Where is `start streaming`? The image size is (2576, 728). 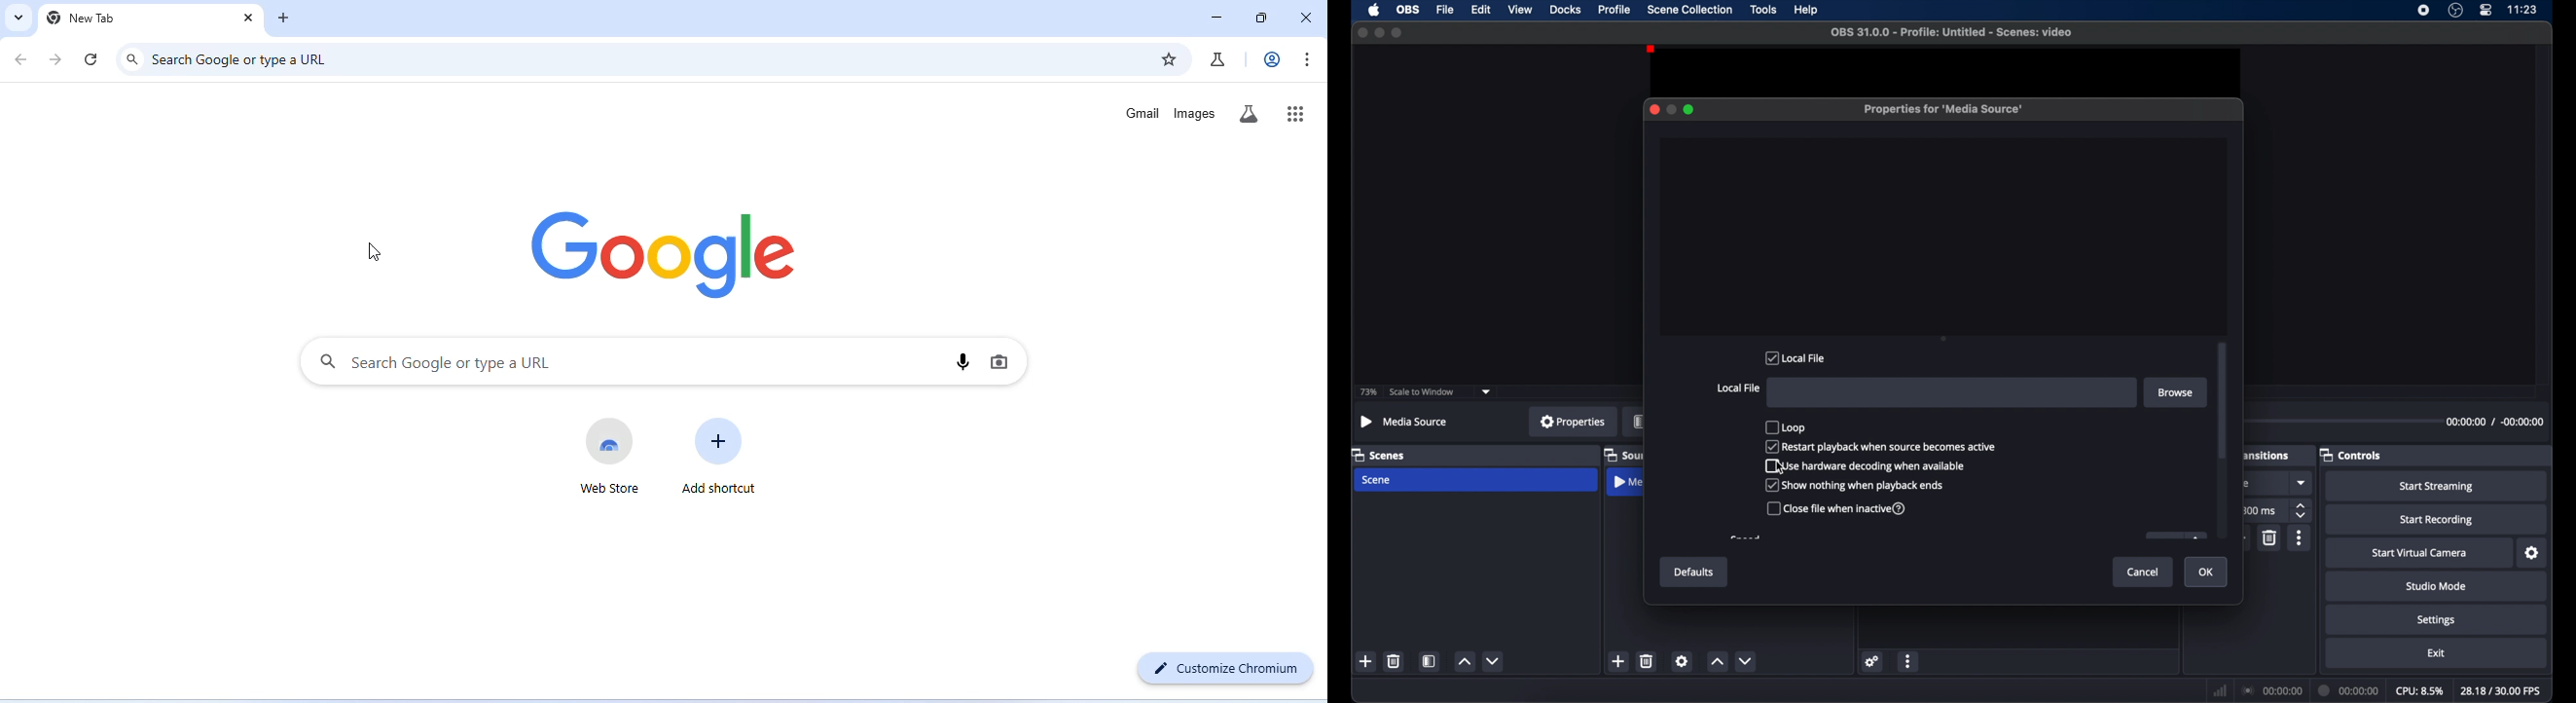
start streaming is located at coordinates (2439, 487).